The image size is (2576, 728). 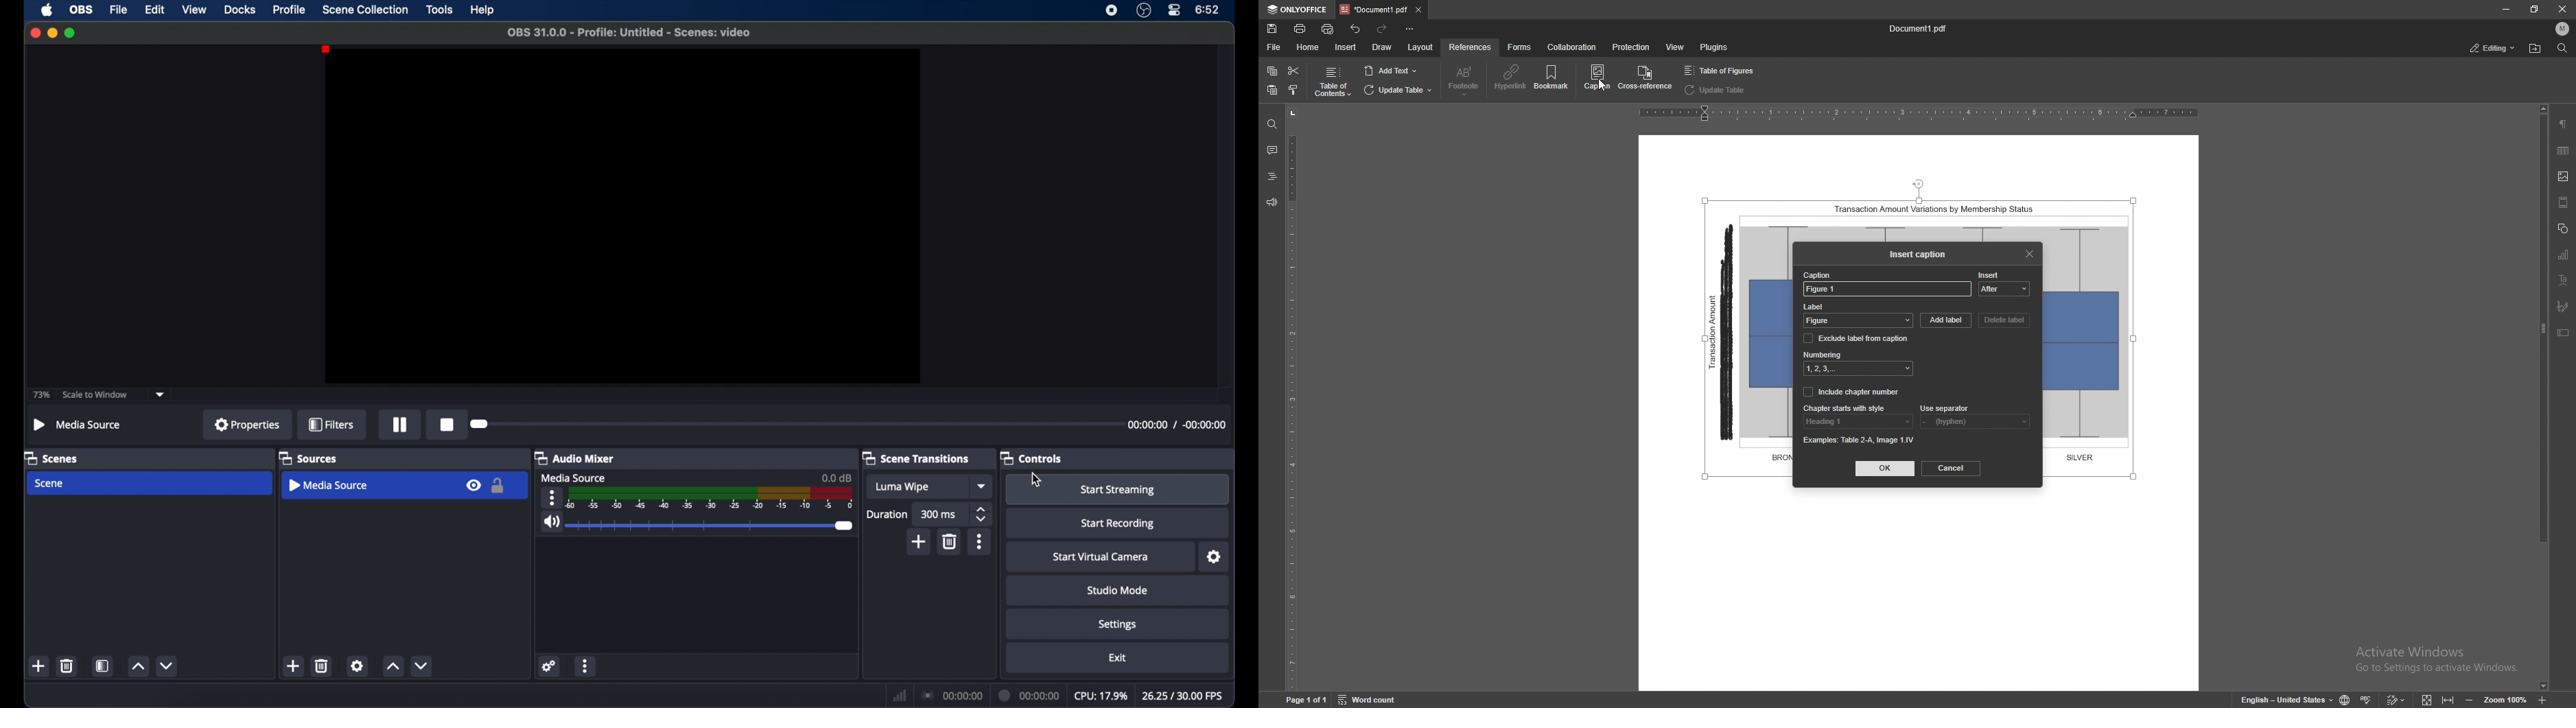 What do you see at coordinates (1100, 557) in the screenshot?
I see `startvirtual camera` at bounding box center [1100, 557].